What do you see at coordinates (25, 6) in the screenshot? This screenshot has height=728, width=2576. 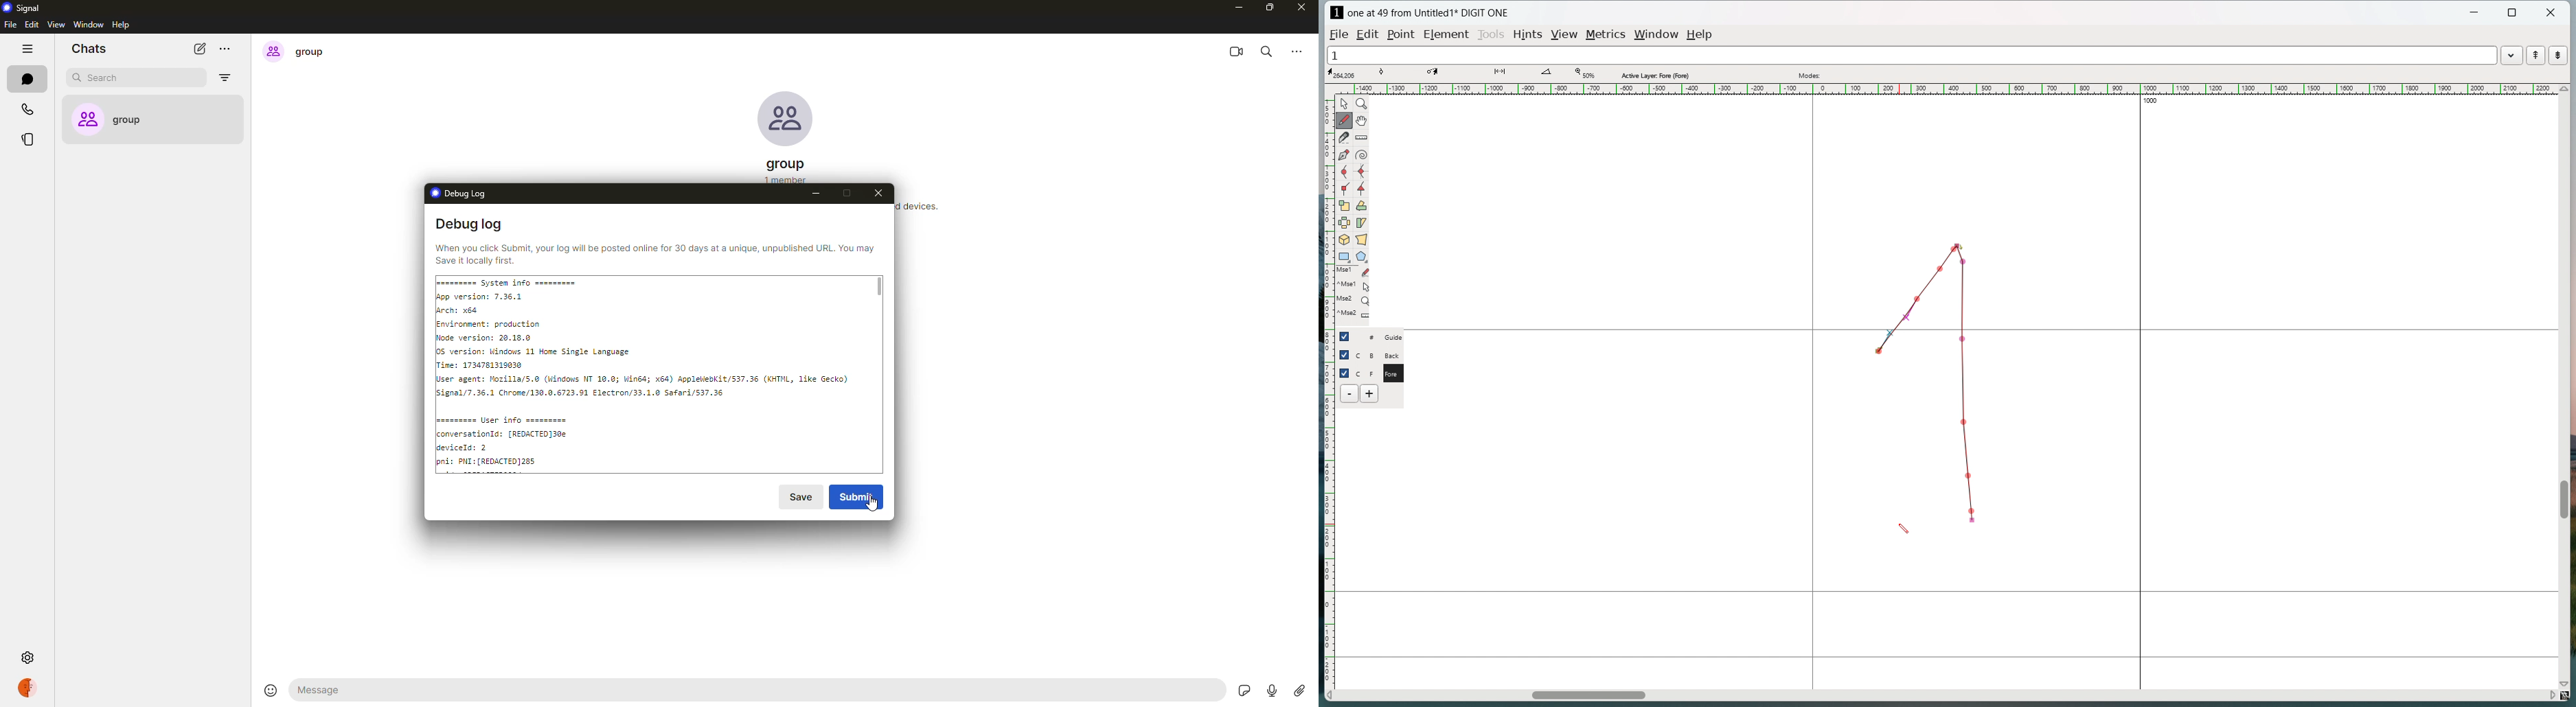 I see `signal` at bounding box center [25, 6].